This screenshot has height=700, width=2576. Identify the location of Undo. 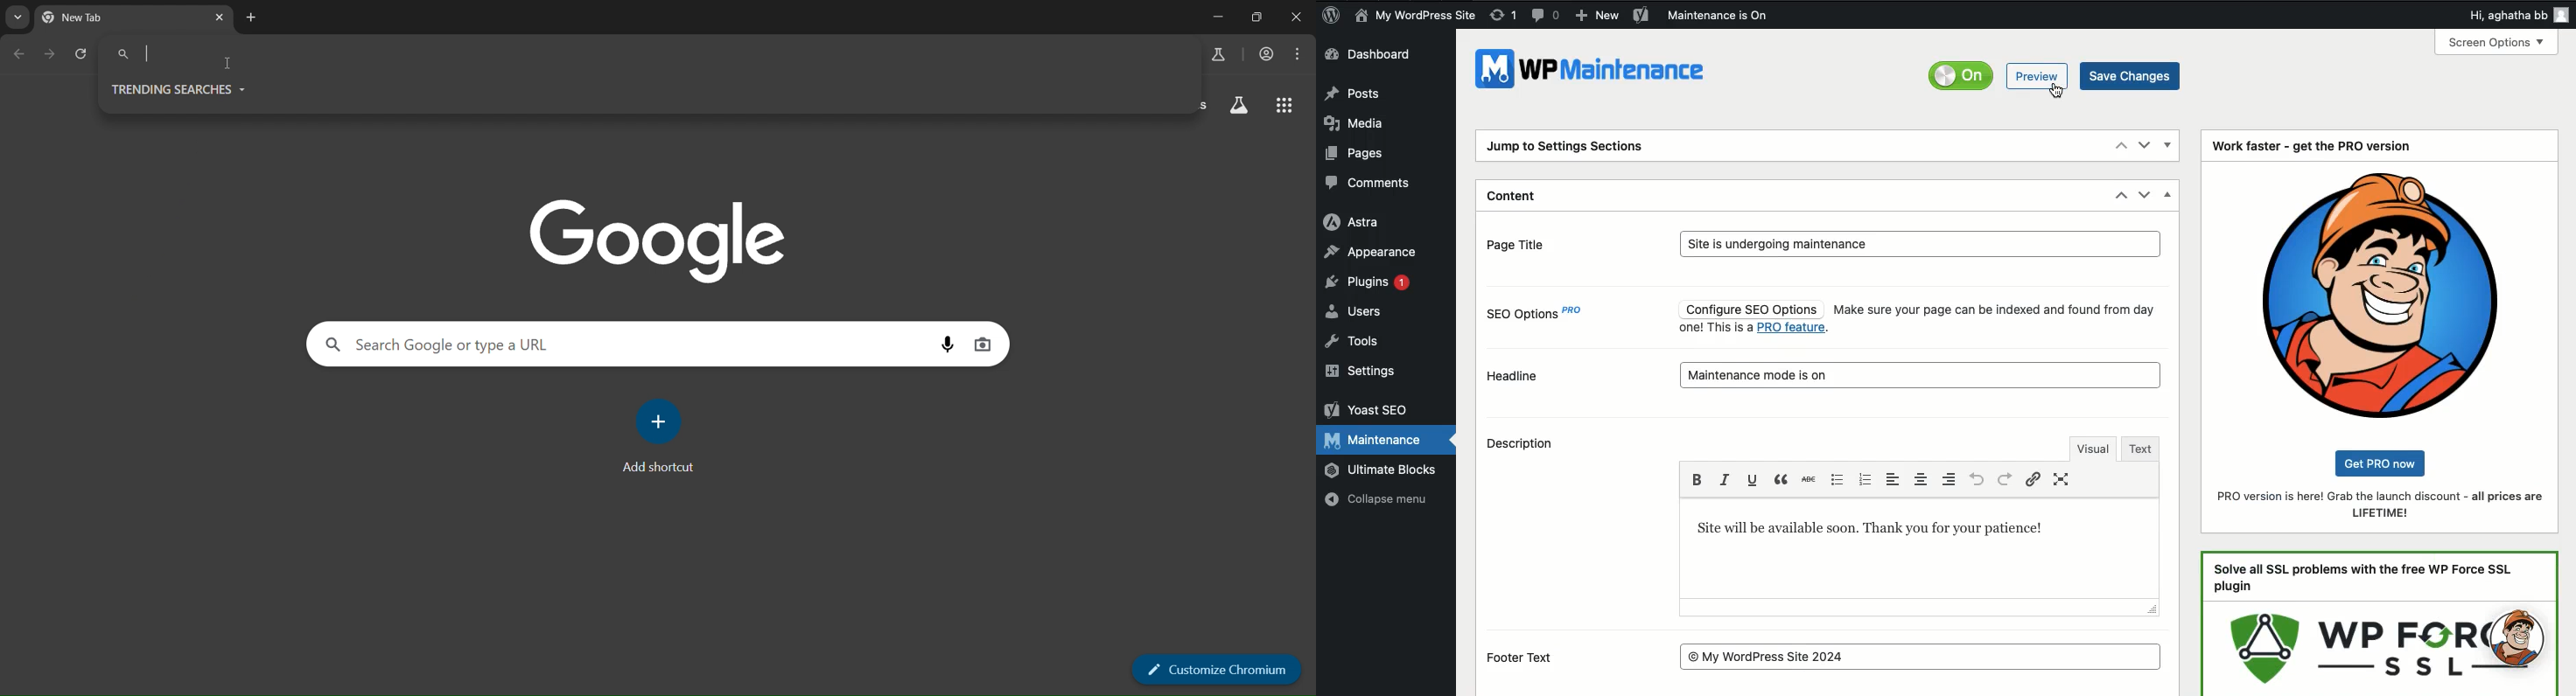
(1977, 479).